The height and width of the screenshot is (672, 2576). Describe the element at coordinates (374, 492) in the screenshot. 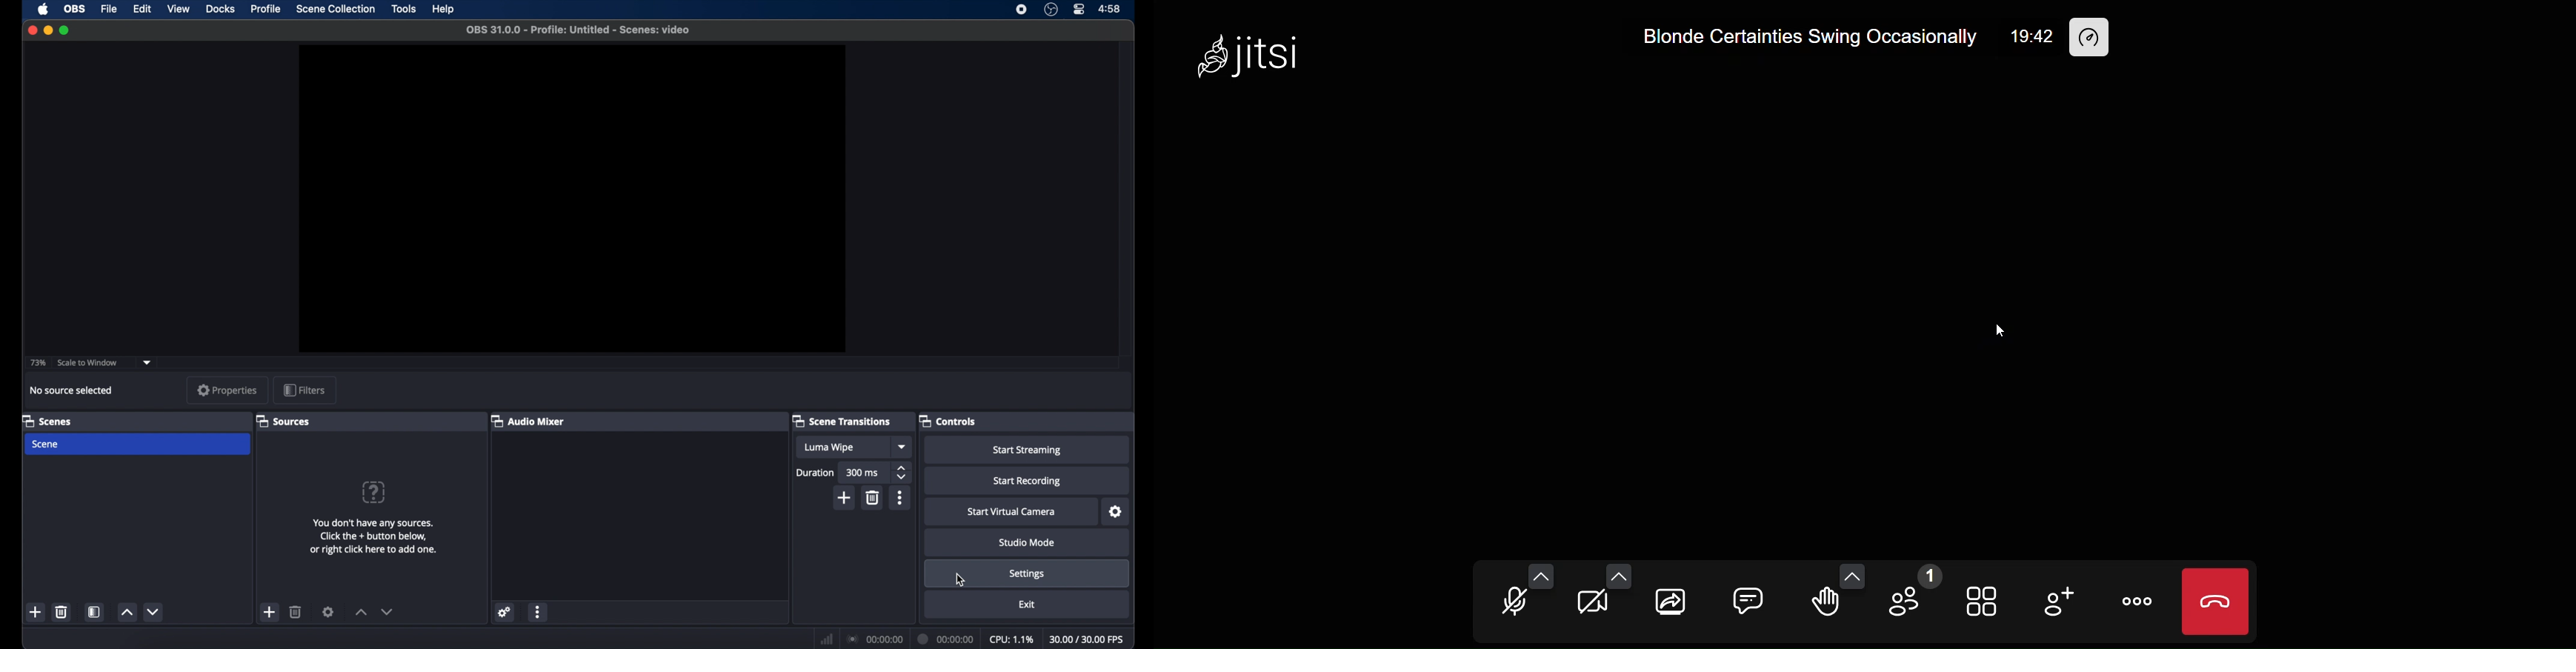

I see `question mark` at that location.